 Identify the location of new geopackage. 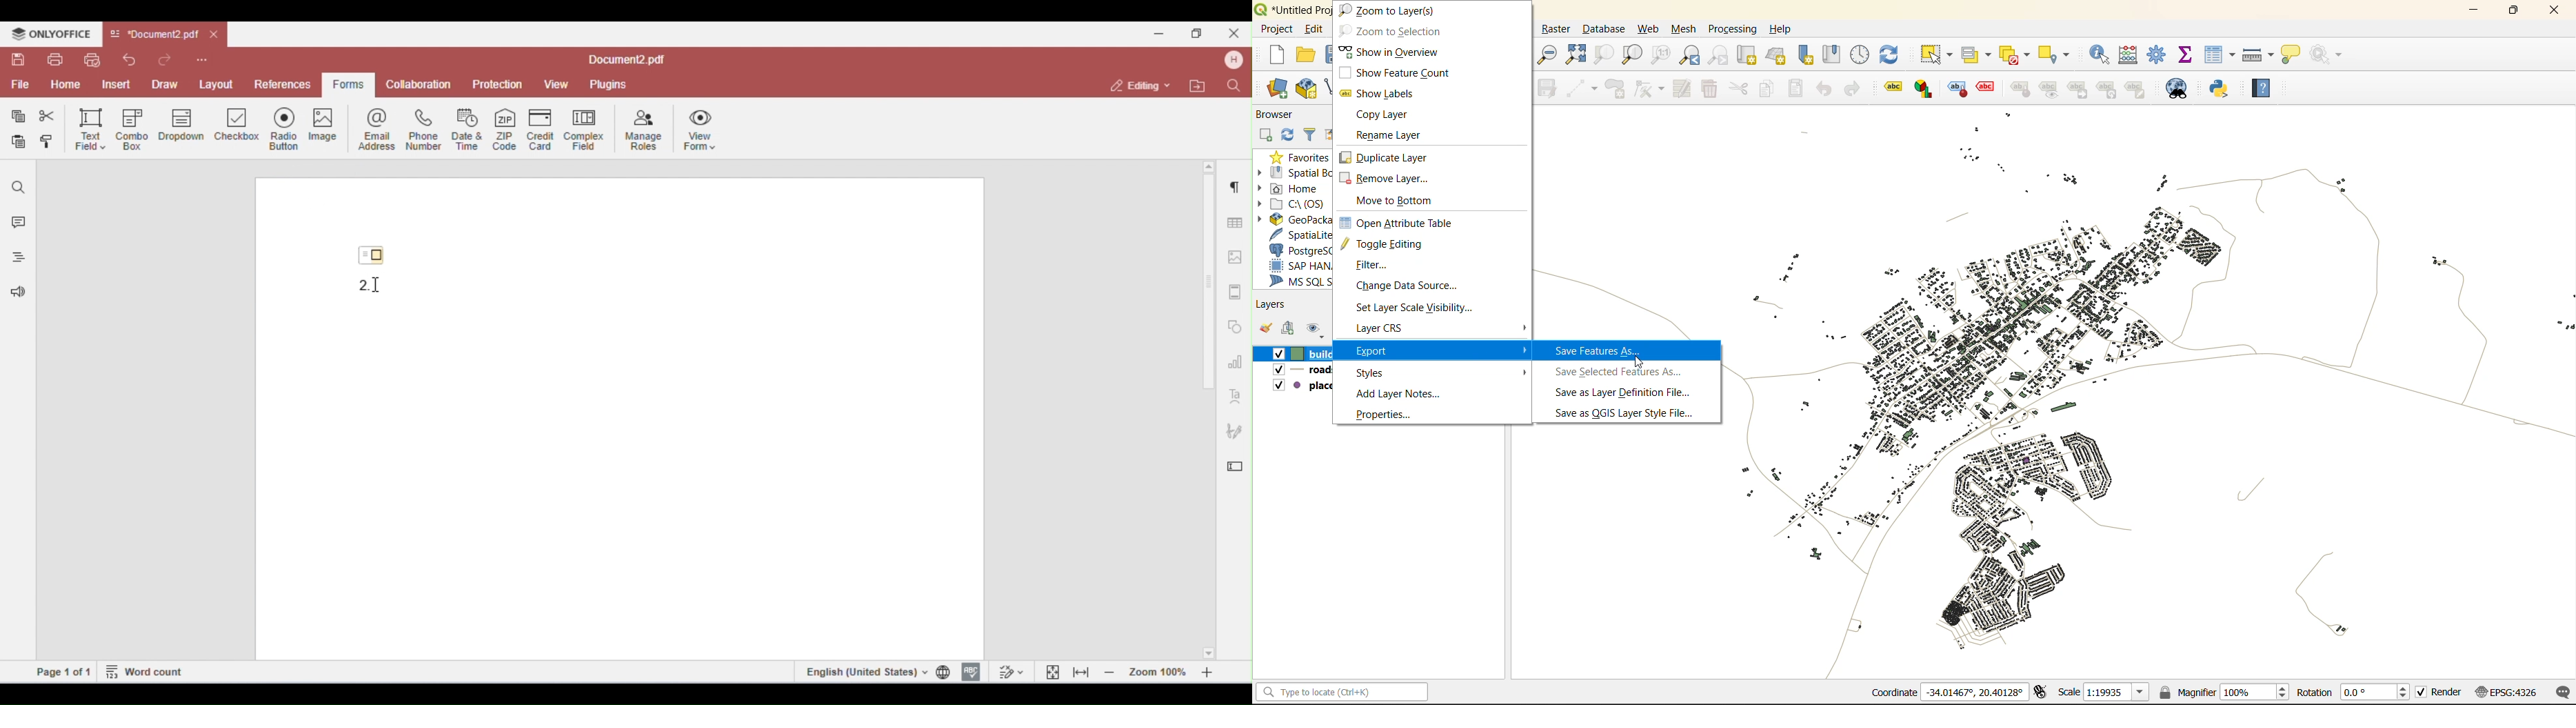
(1305, 90).